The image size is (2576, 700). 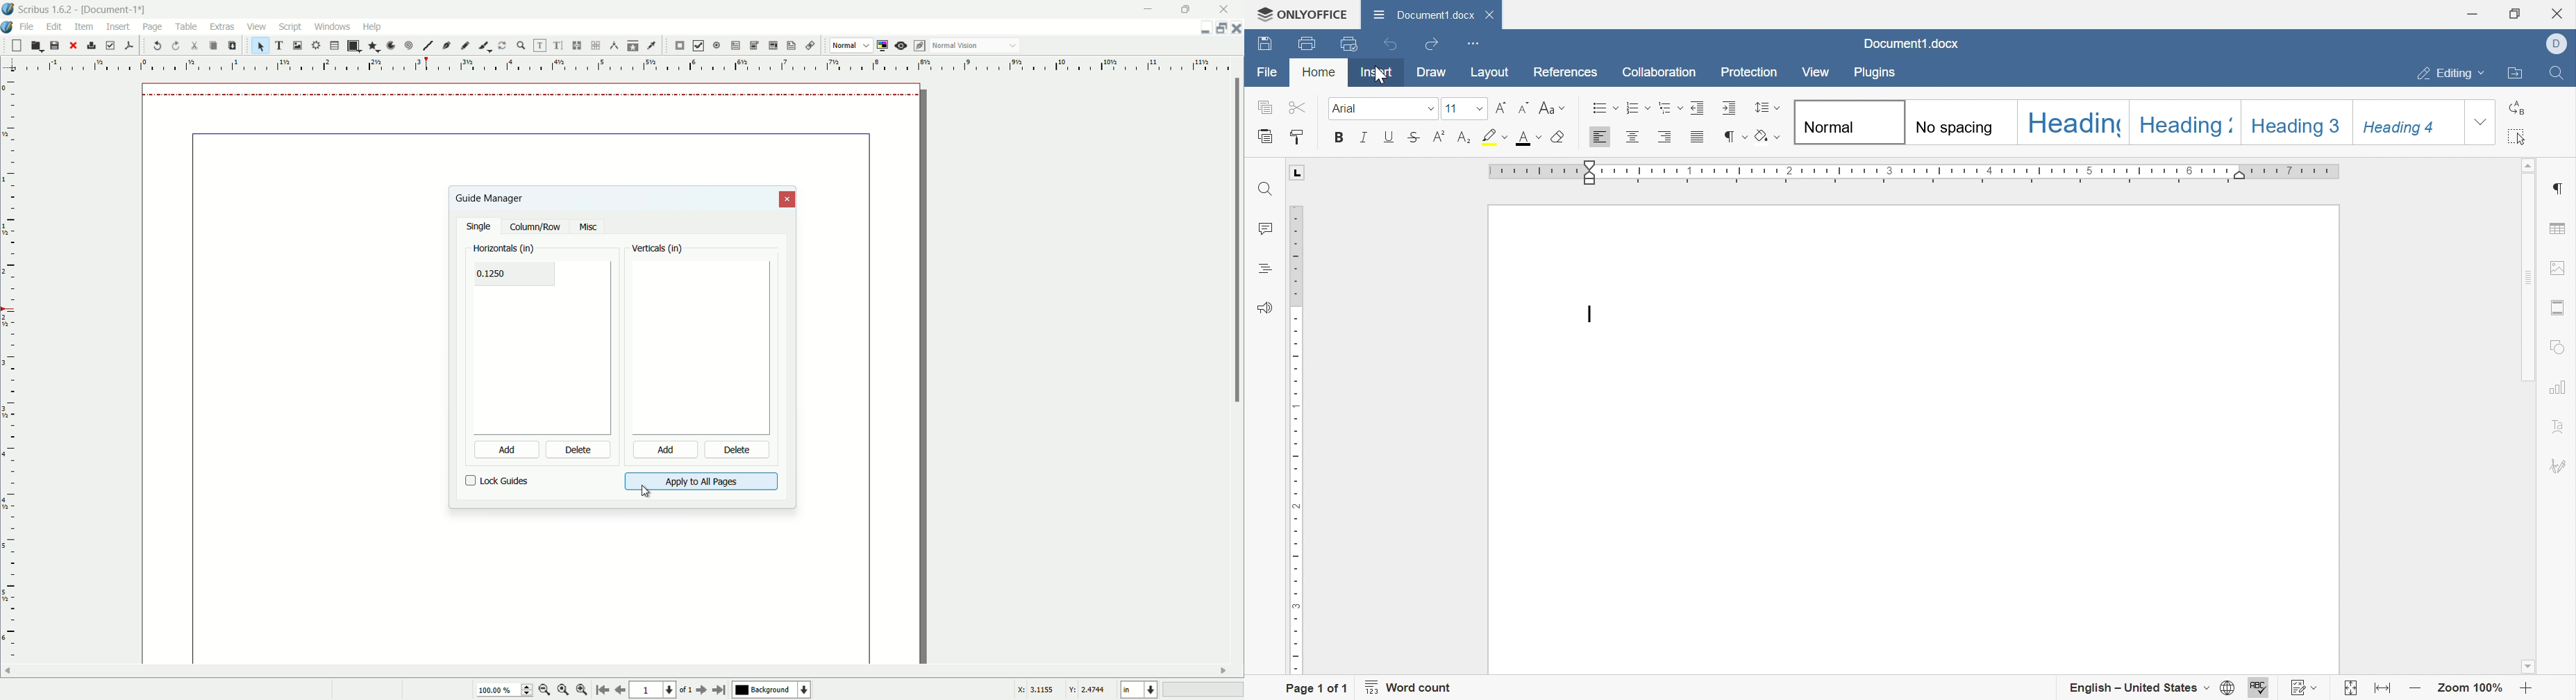 I want to click on Docuemnt1.docx, so click(x=1912, y=44).